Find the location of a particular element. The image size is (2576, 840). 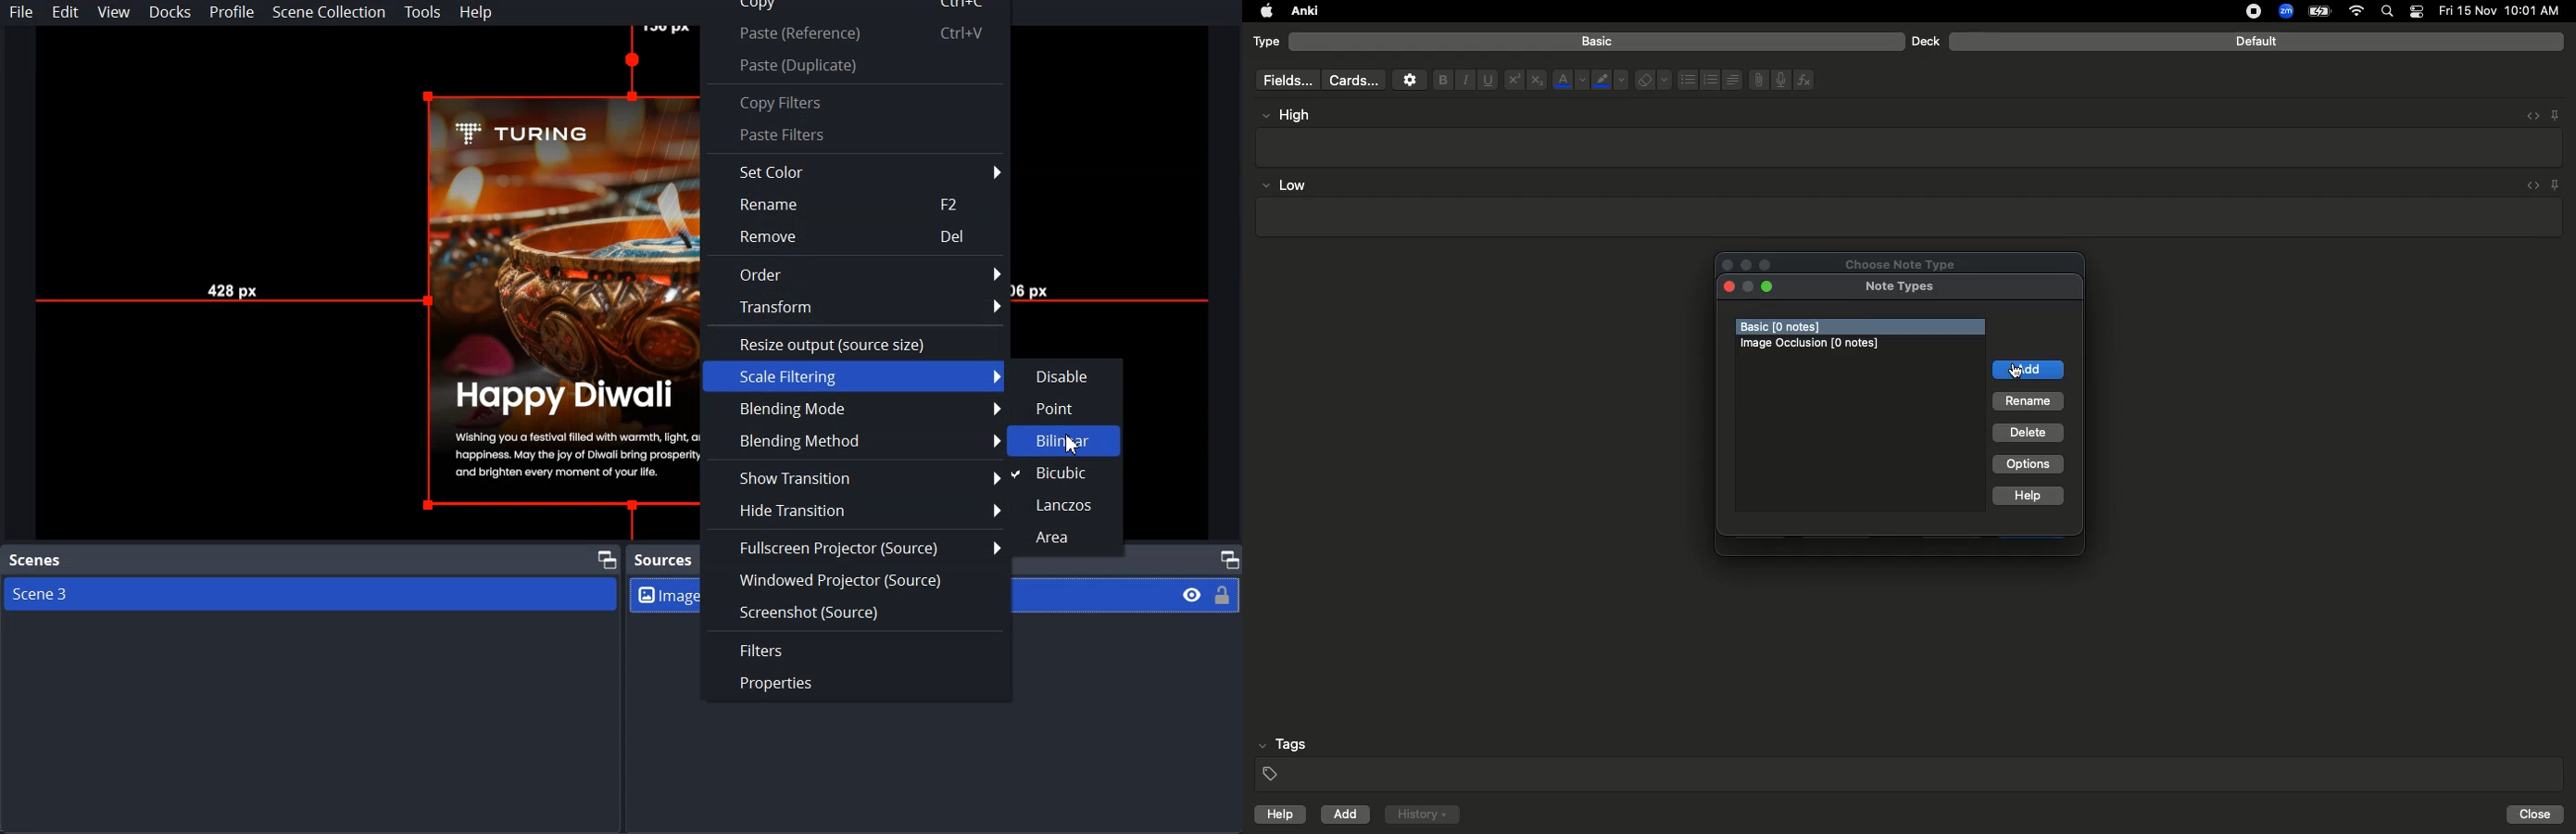

Image occlusion is located at coordinates (1812, 343).